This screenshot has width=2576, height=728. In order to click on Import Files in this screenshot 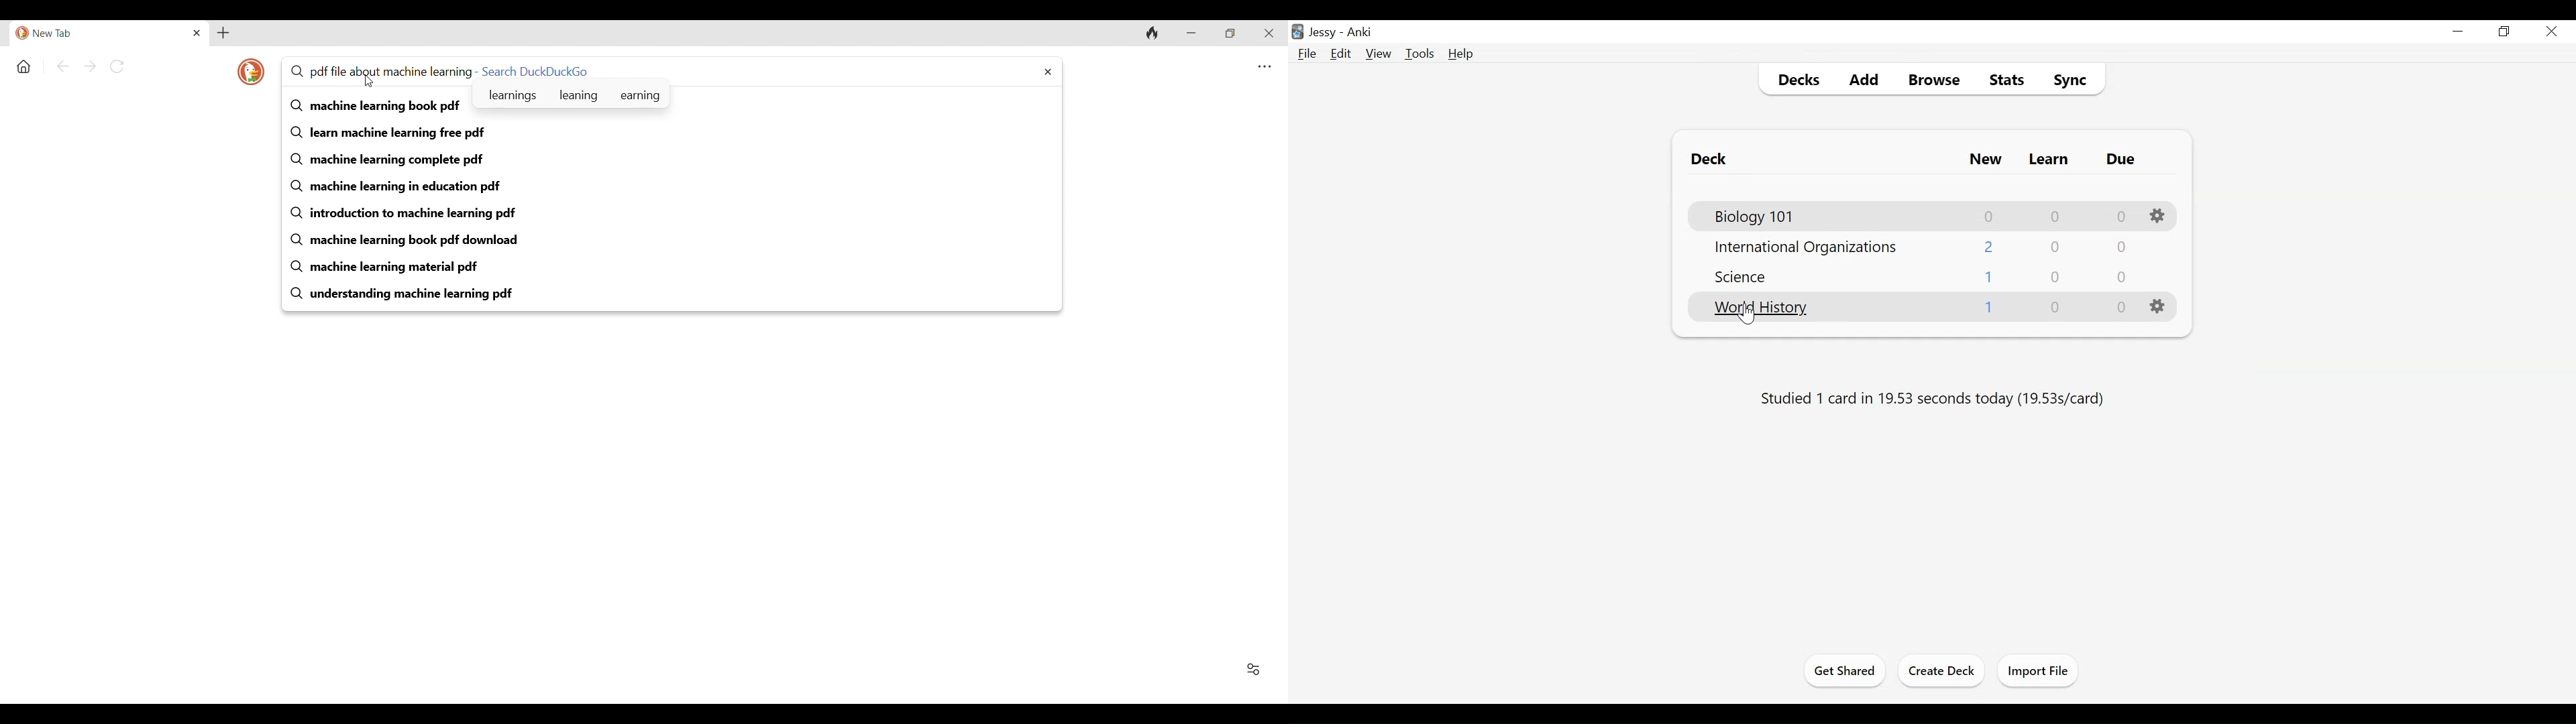, I will do `click(2035, 670)`.